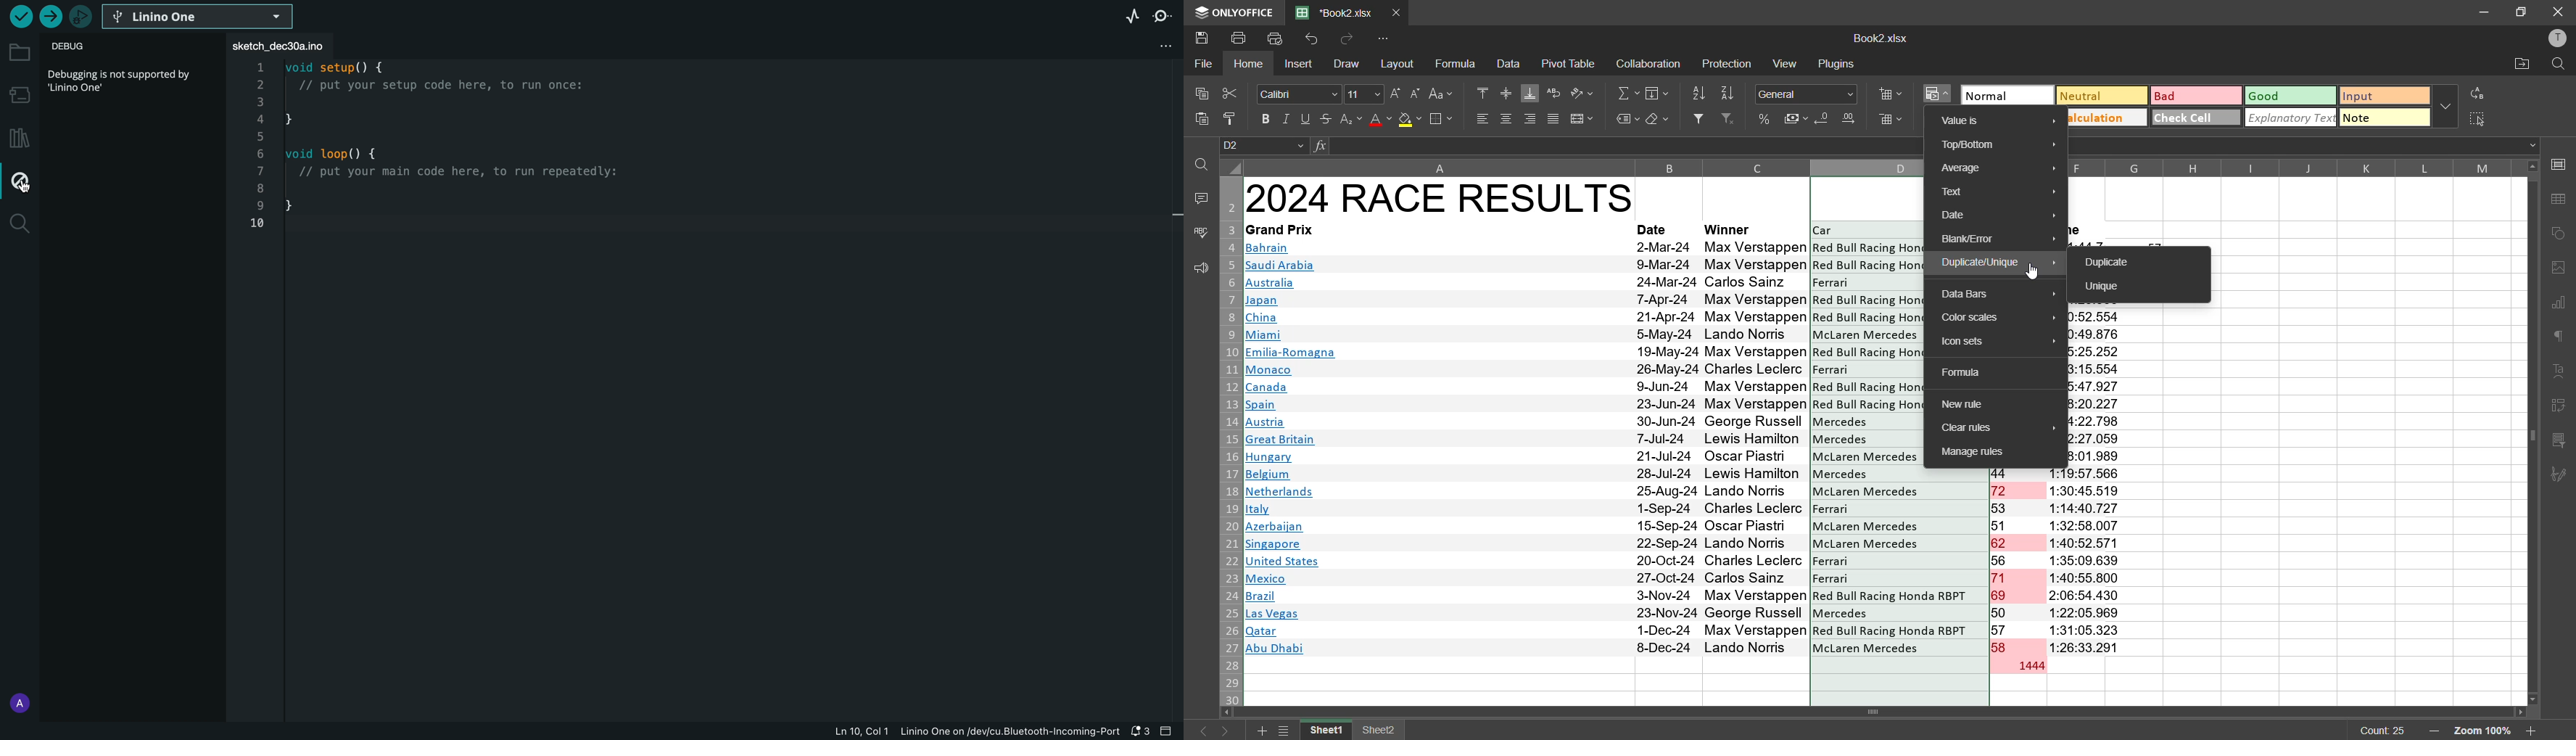 The height and width of the screenshot is (756, 2576). I want to click on explanatory tex, so click(2292, 118).